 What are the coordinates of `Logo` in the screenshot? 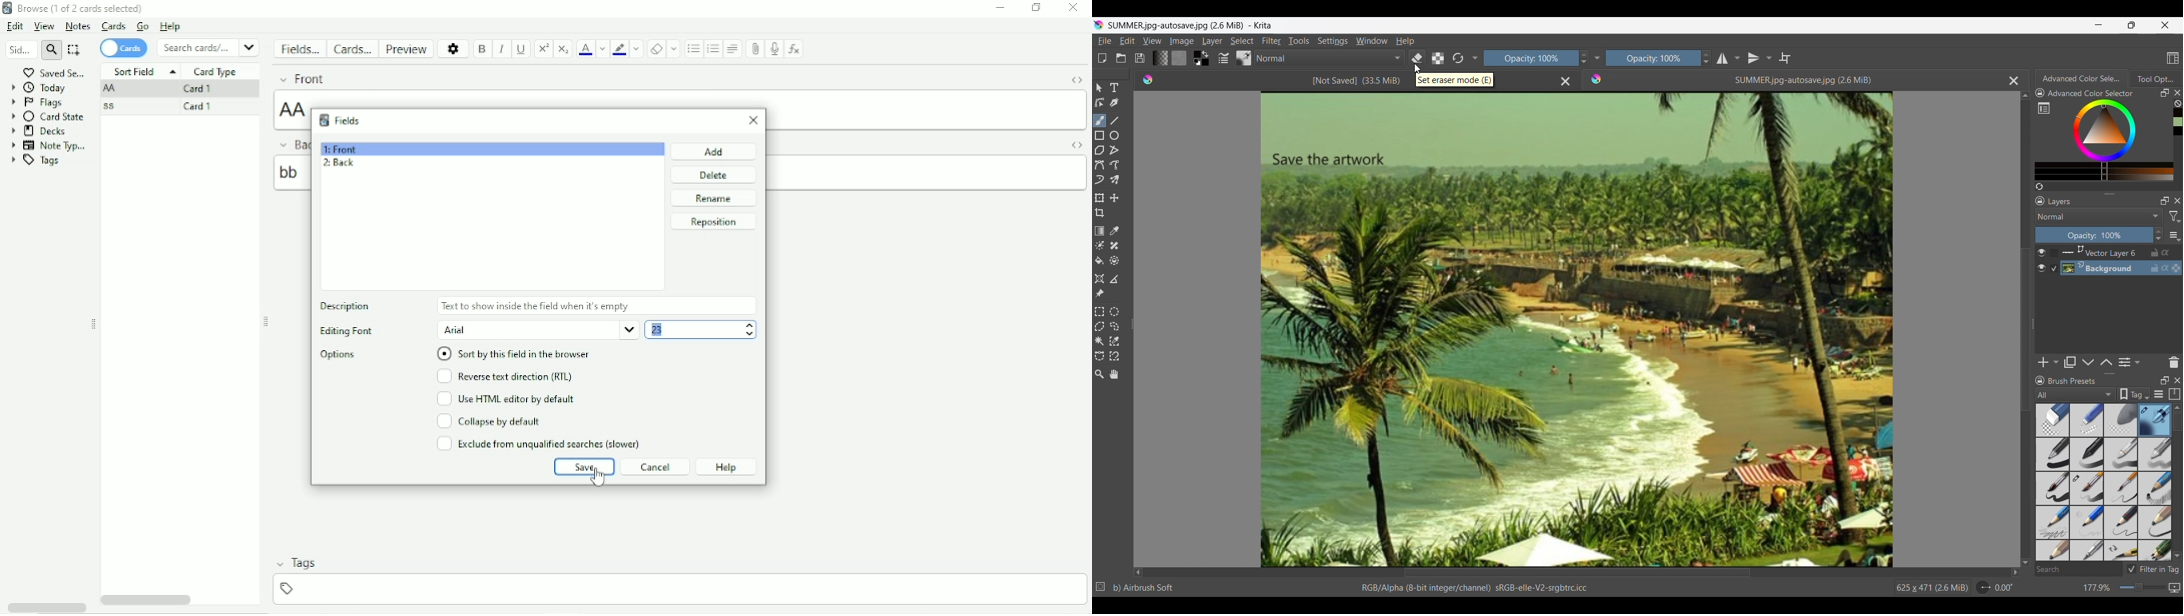 It's located at (1149, 80).